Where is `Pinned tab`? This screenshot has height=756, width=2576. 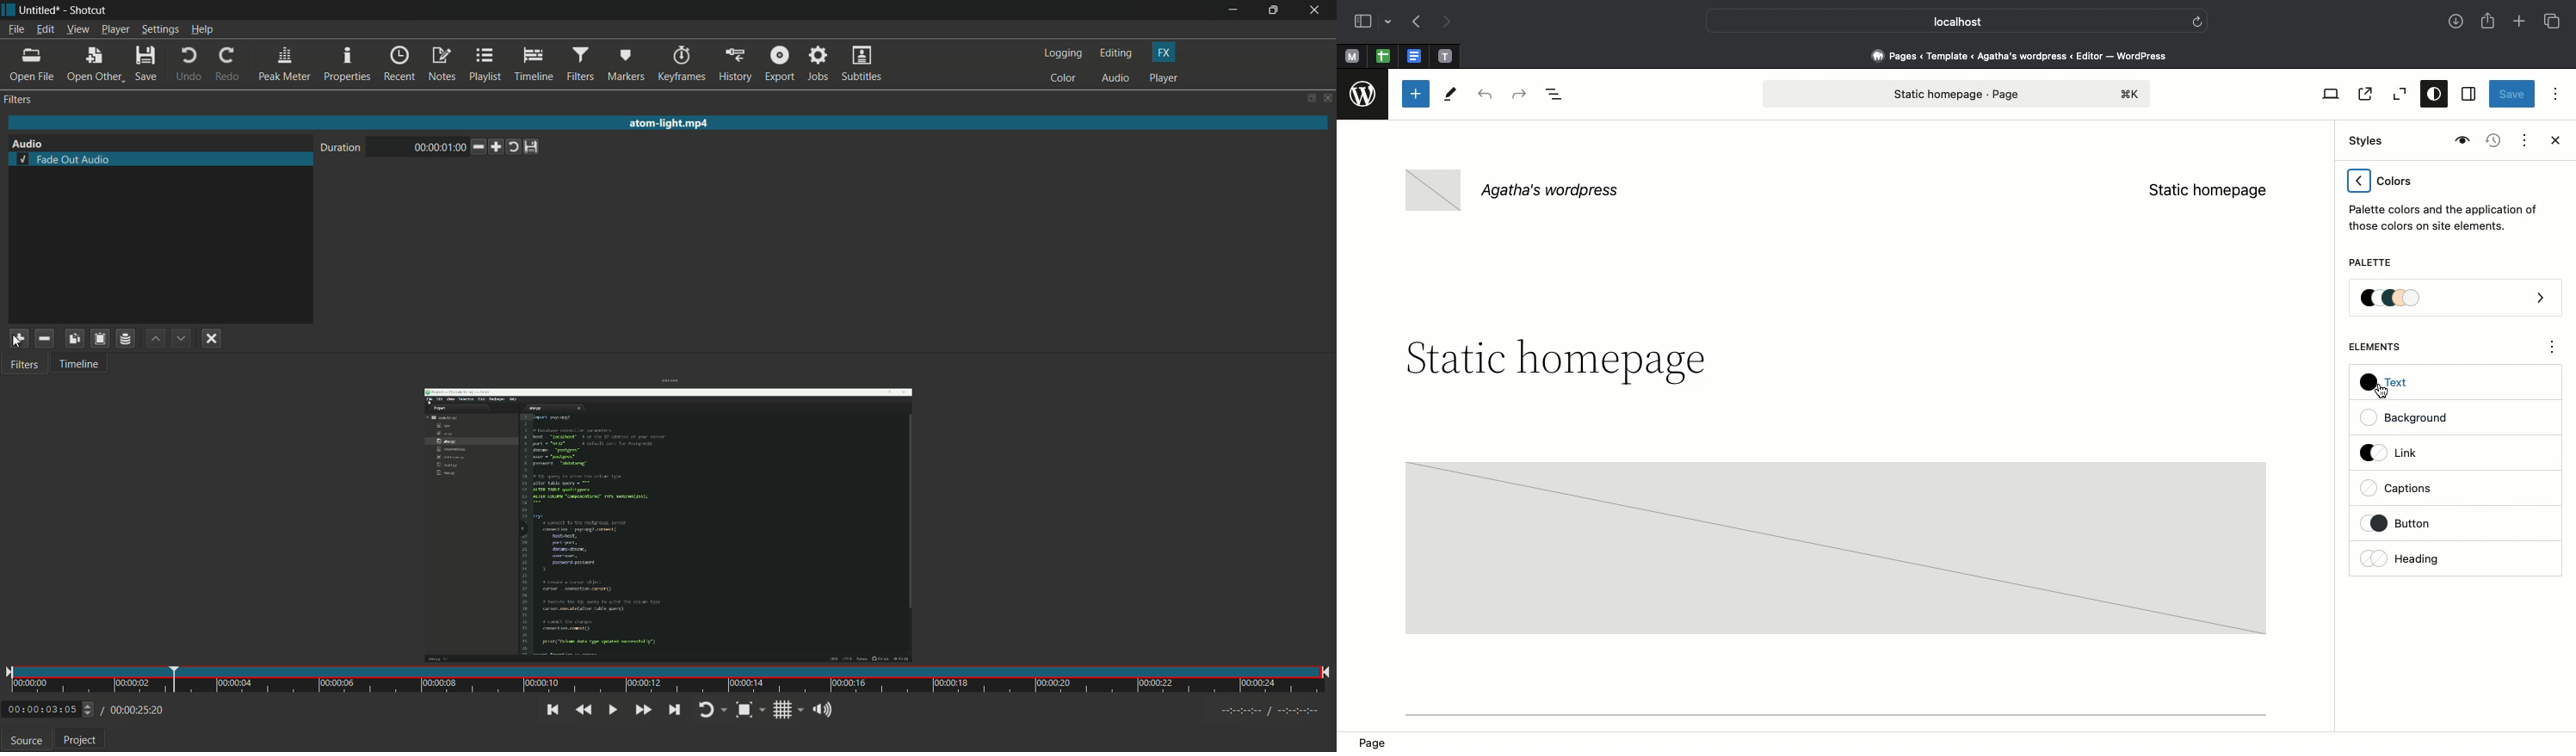 Pinned tab is located at coordinates (1446, 57).